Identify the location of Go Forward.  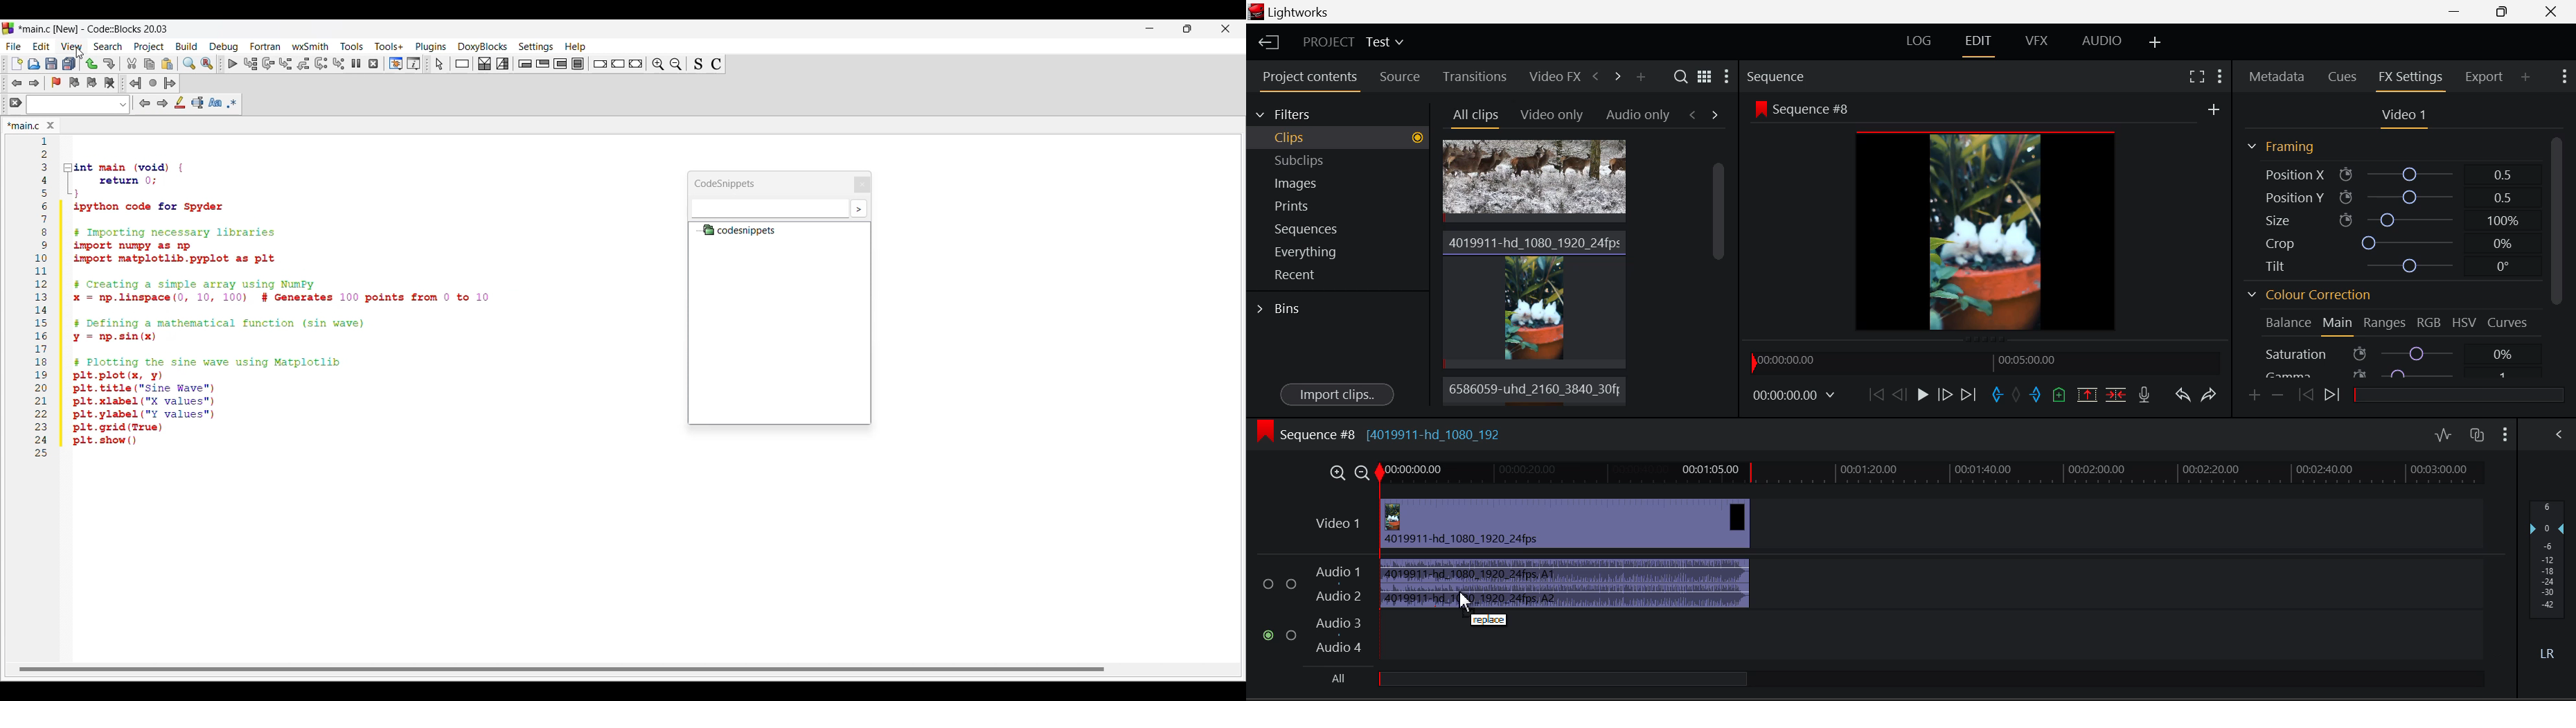
(1946, 396).